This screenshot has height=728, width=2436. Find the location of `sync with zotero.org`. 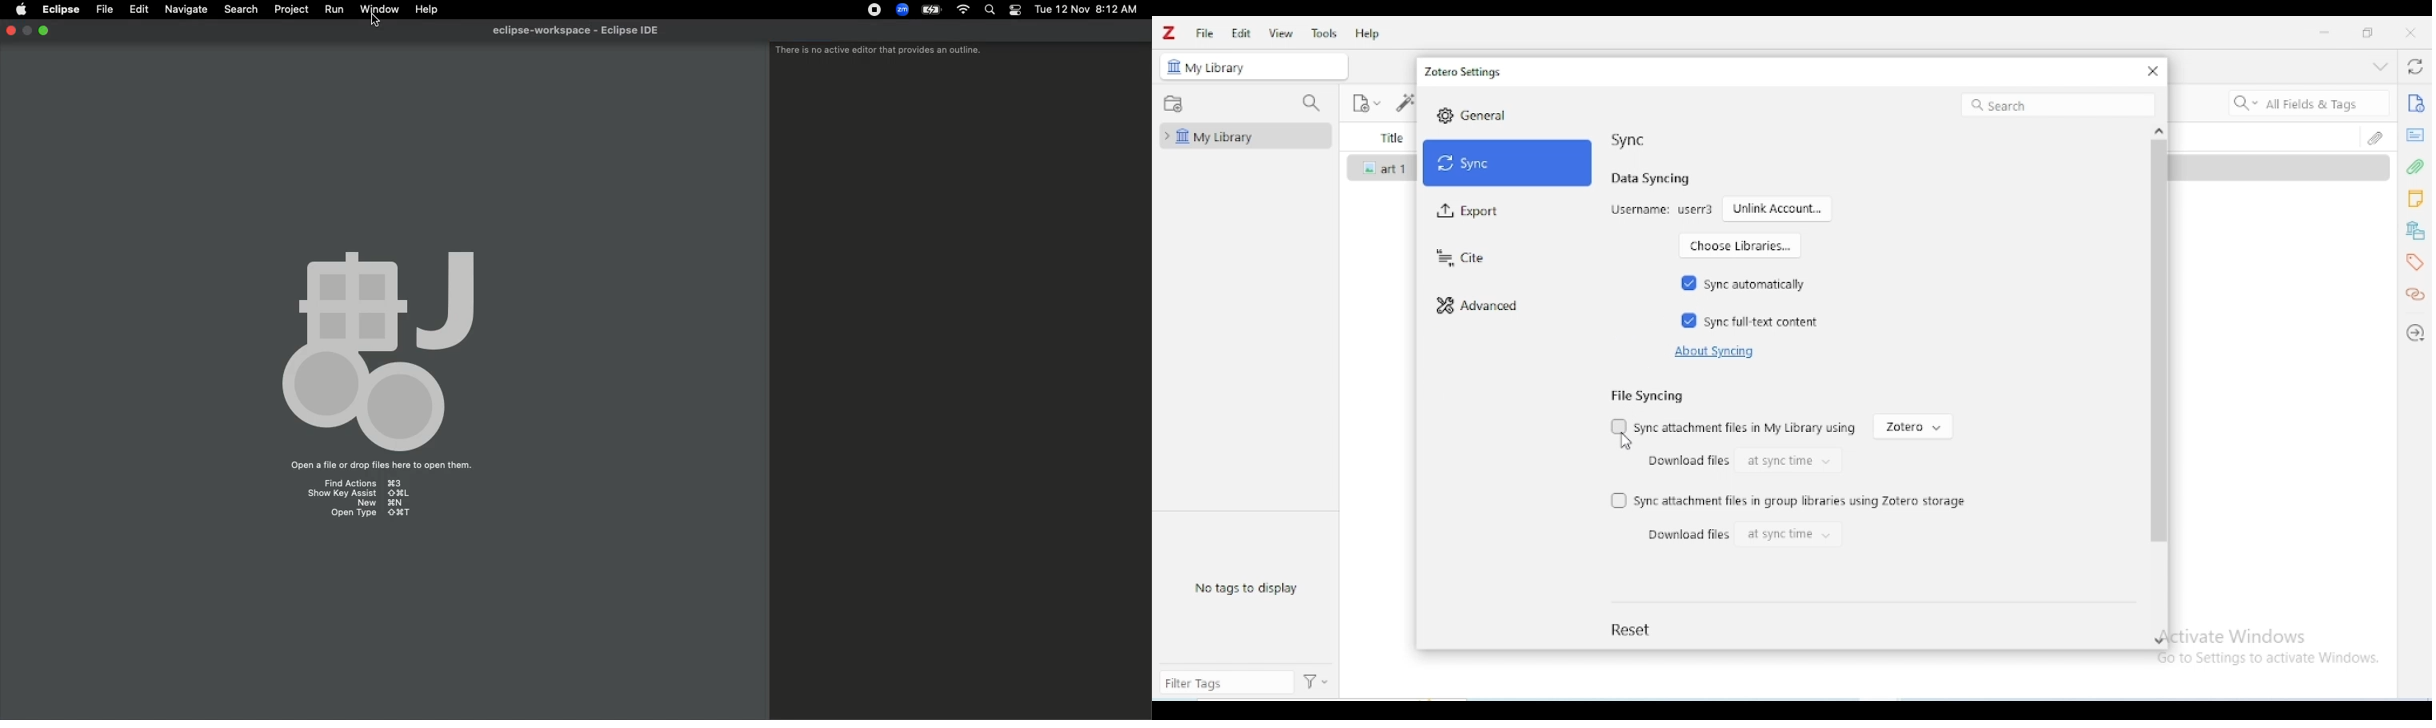

sync with zotero.org is located at coordinates (2416, 66).